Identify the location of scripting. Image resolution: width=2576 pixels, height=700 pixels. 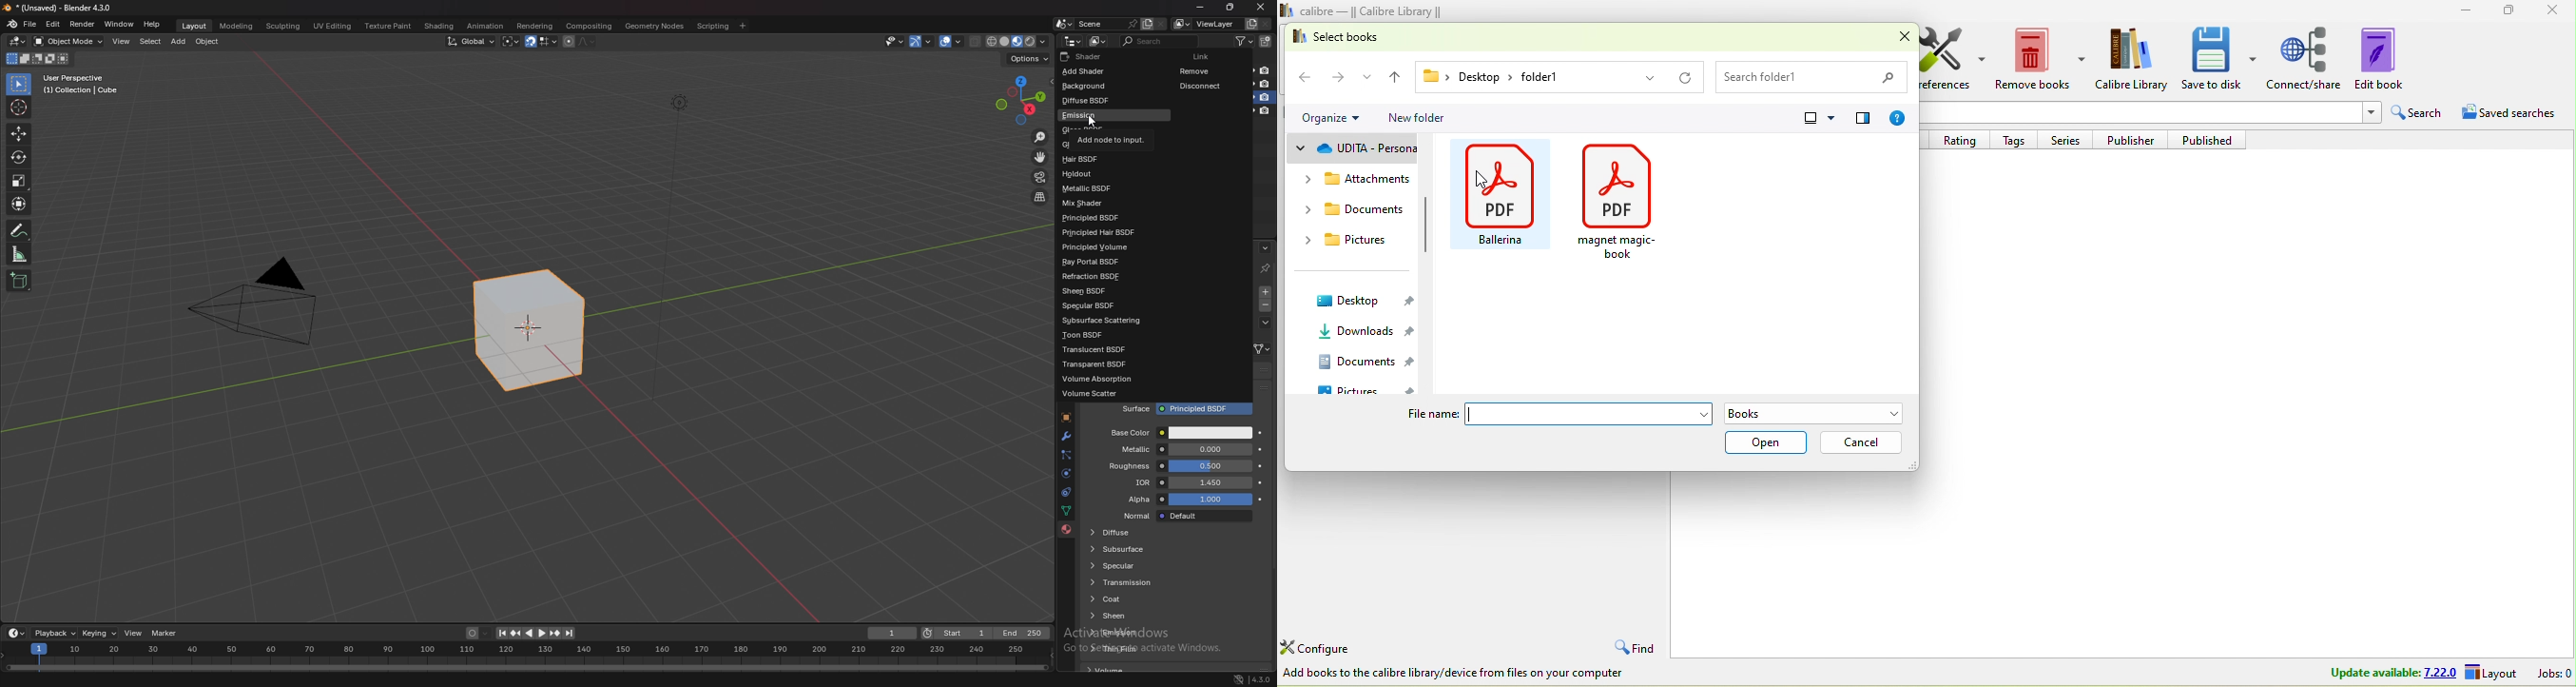
(714, 25).